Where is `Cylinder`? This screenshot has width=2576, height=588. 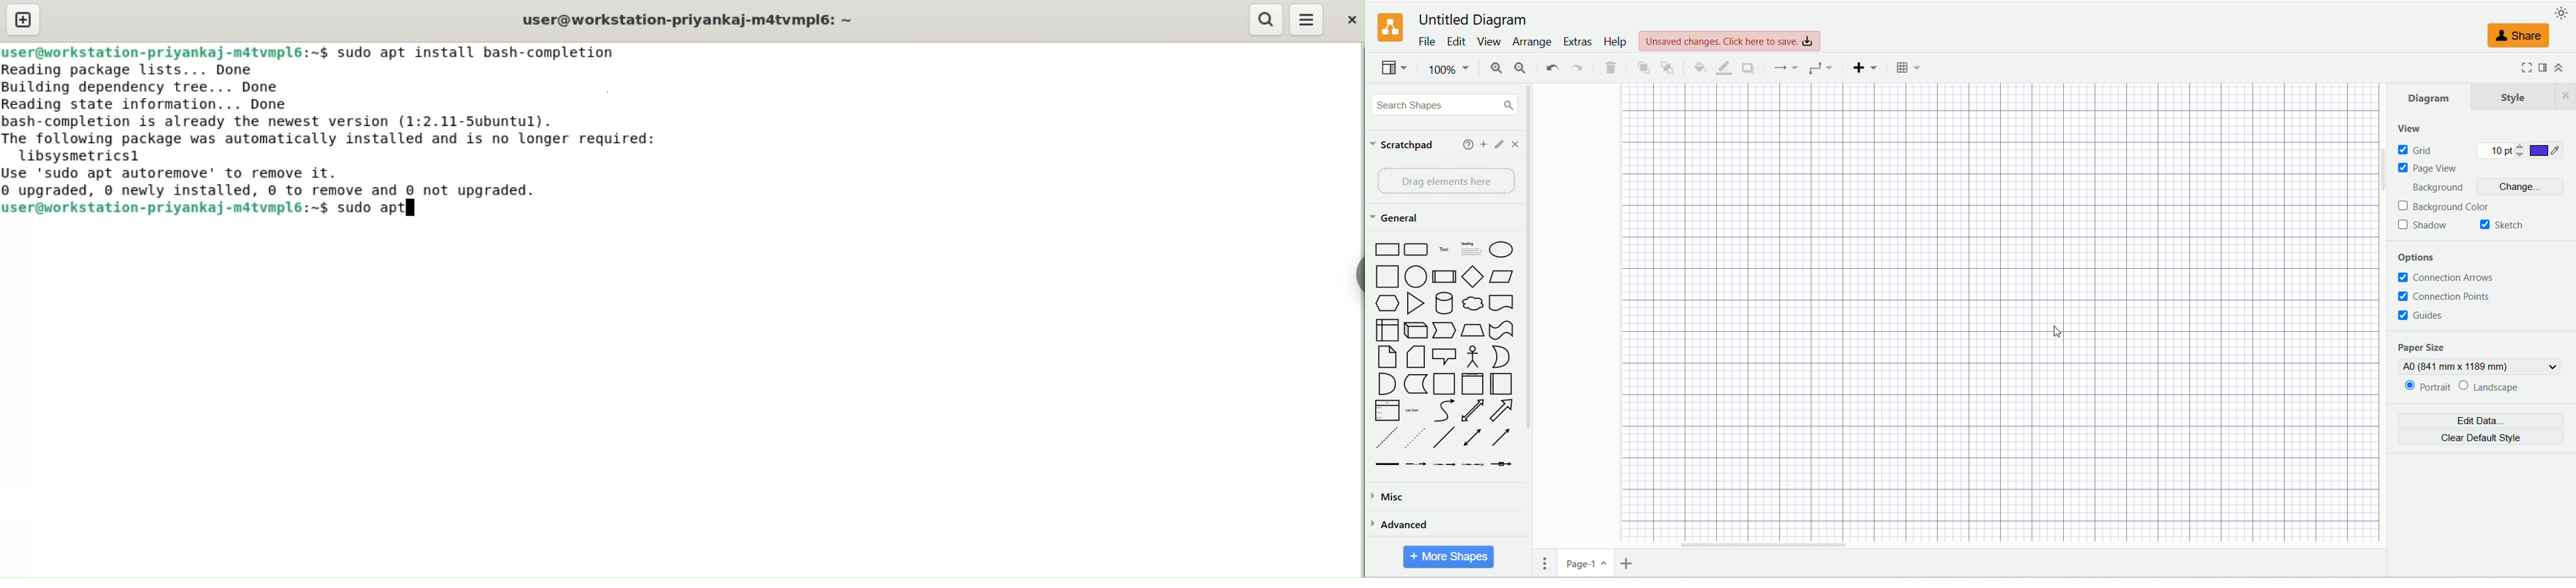
Cylinder is located at coordinates (1445, 304).